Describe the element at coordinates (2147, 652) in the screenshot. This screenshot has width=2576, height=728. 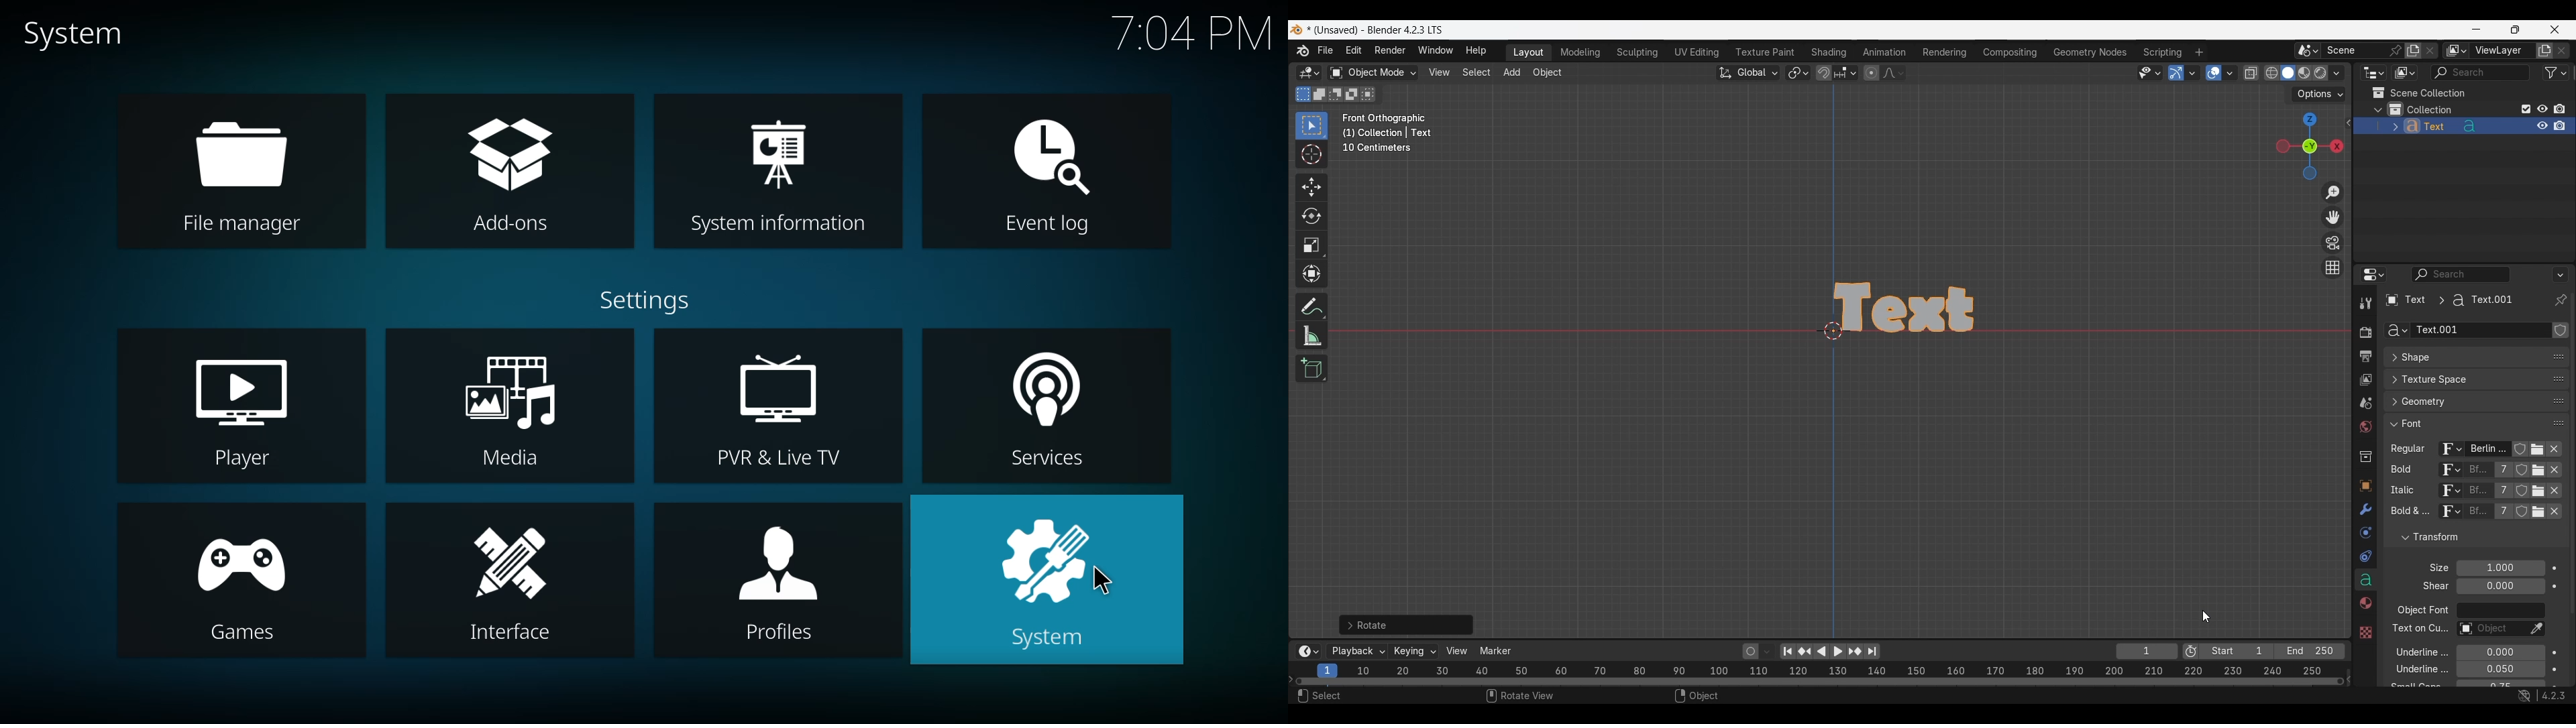
I see `Current frame` at that location.